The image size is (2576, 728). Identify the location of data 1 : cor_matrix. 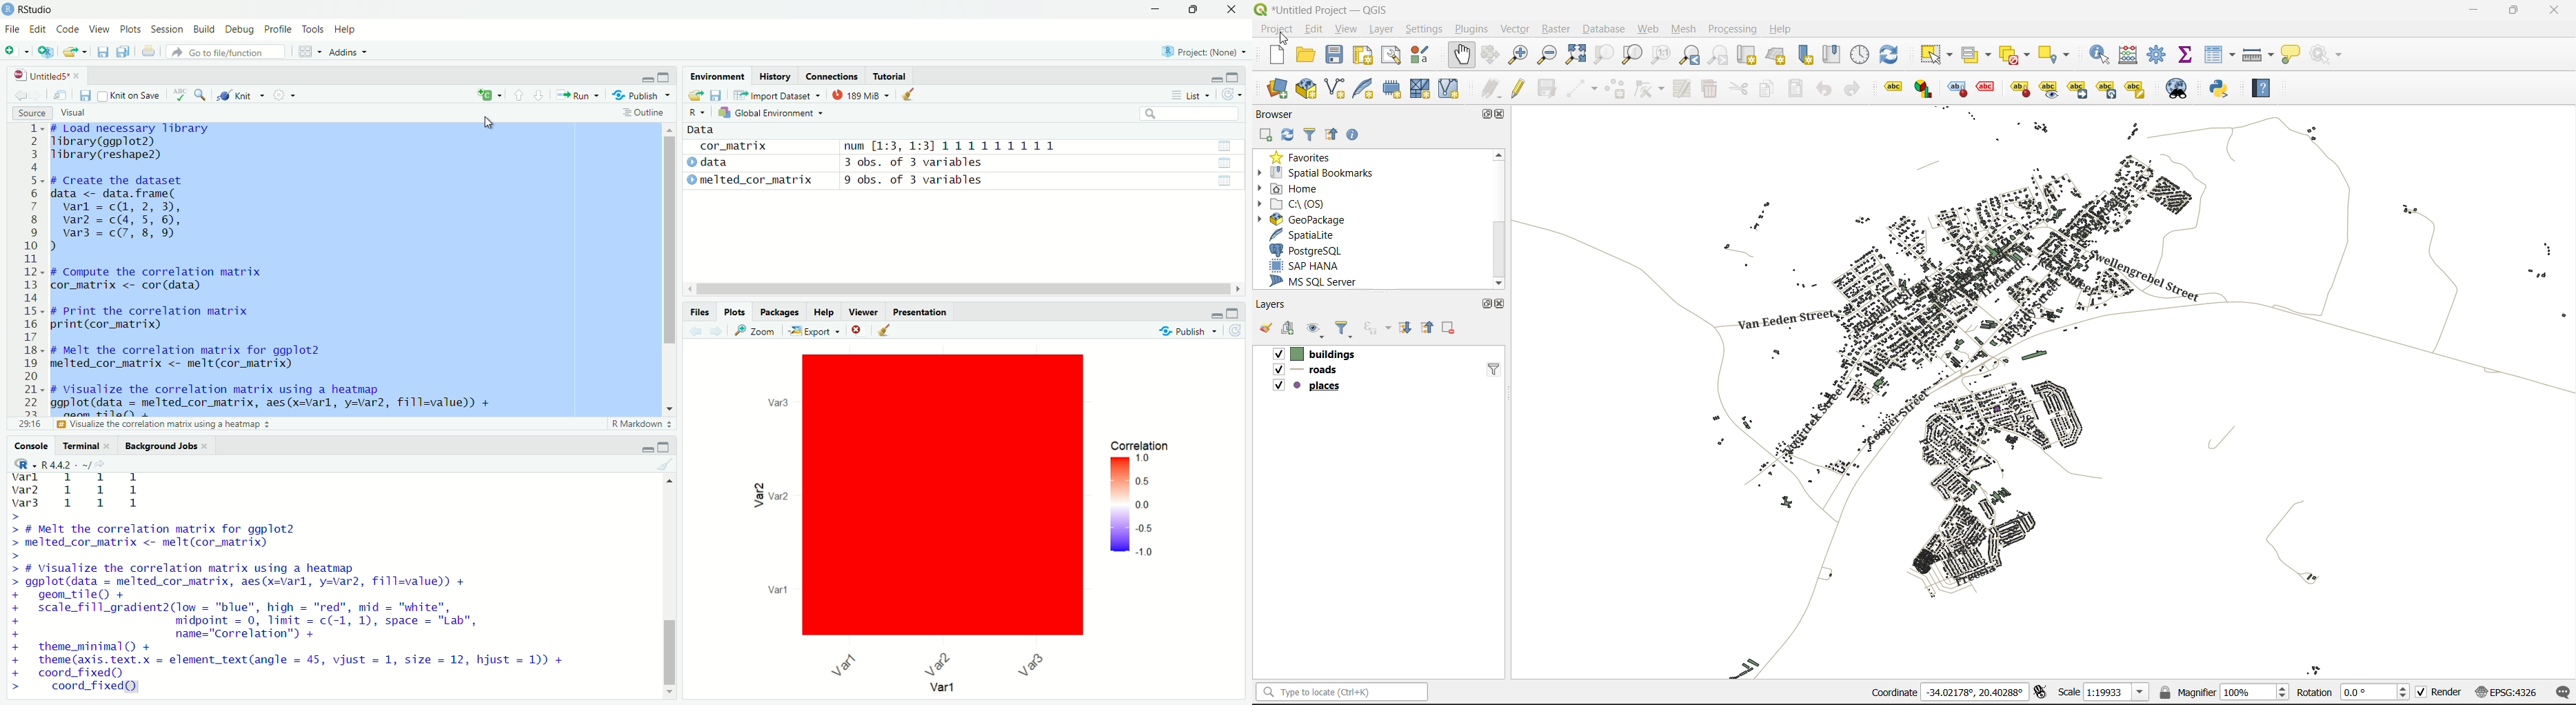
(760, 147).